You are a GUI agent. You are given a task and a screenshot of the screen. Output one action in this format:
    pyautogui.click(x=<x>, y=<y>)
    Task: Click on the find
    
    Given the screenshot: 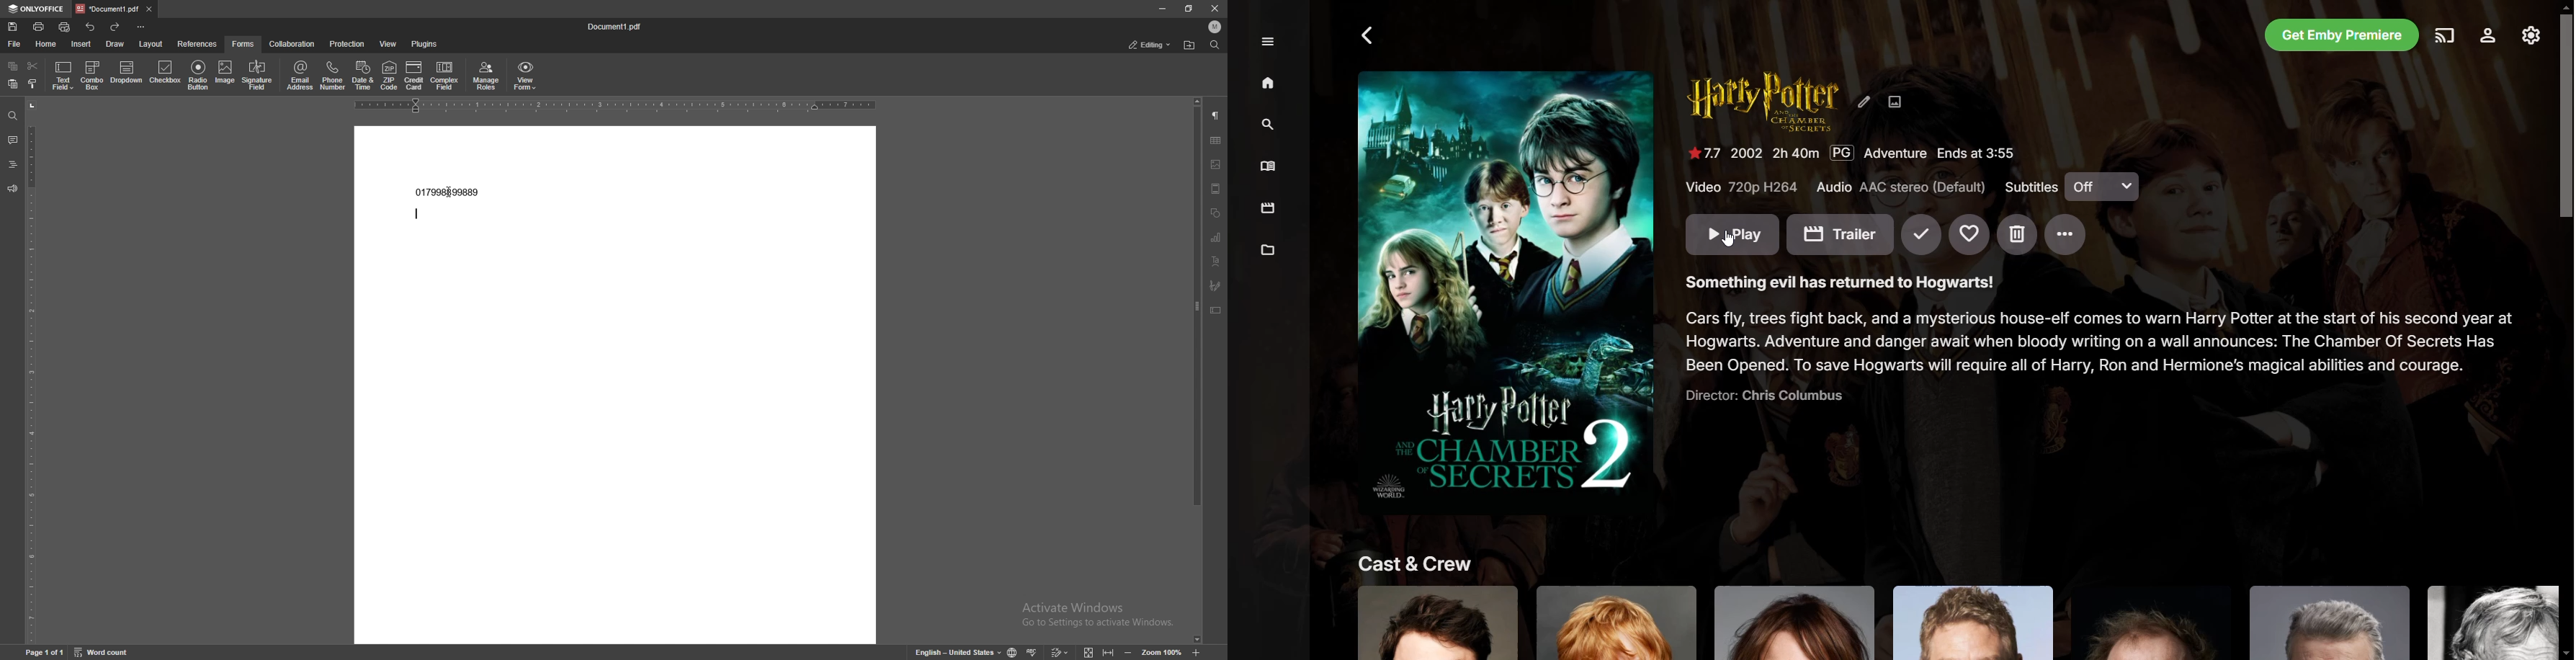 What is the action you would take?
    pyautogui.click(x=12, y=116)
    